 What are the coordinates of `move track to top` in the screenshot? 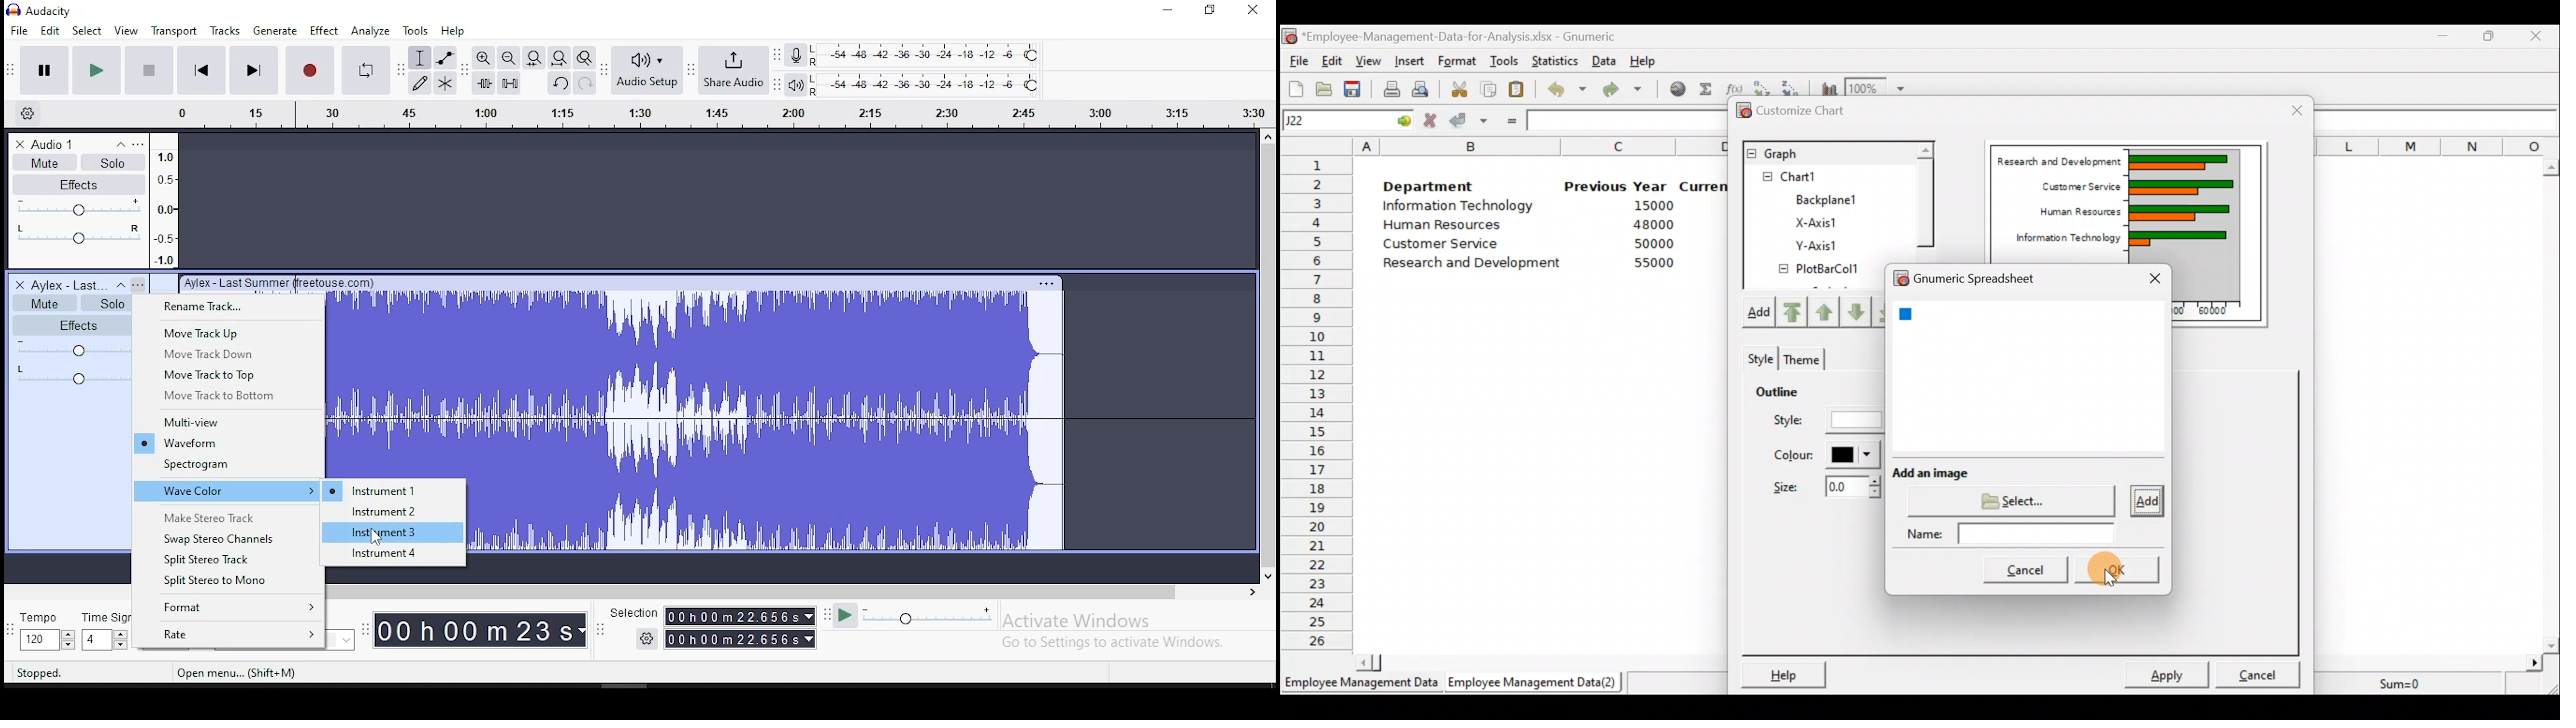 It's located at (228, 374).